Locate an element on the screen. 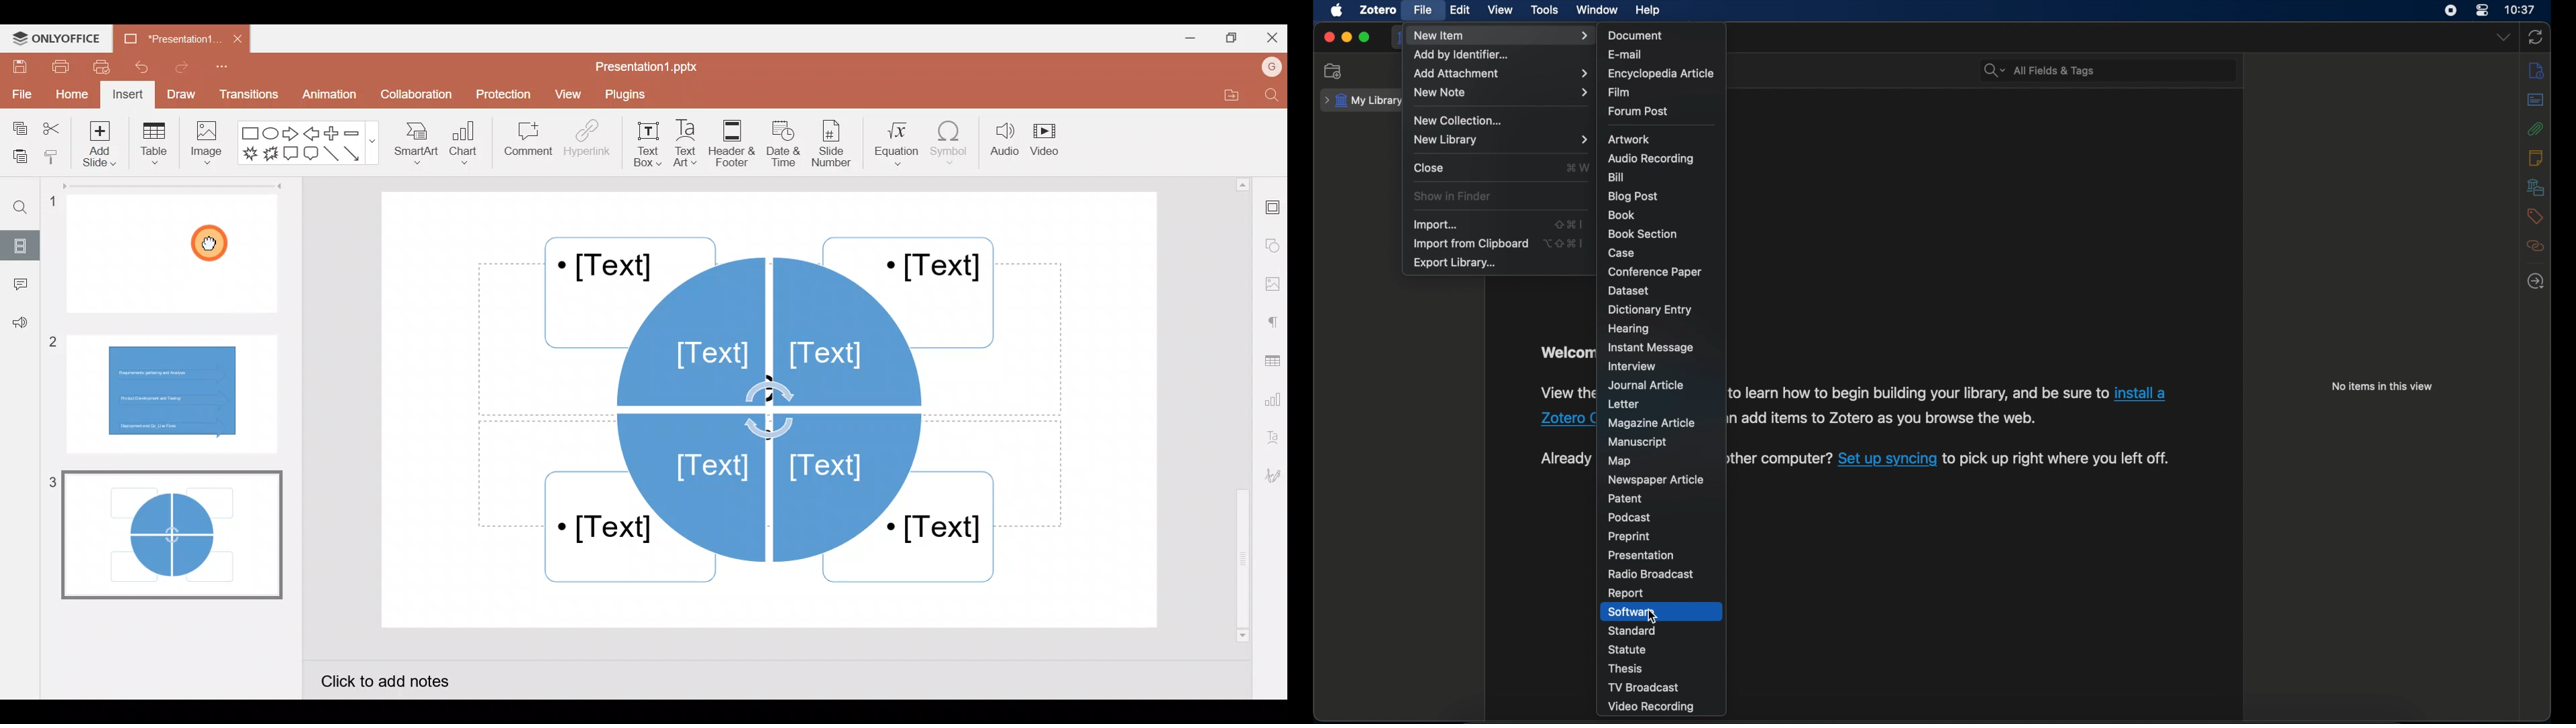  control center is located at coordinates (2483, 11).